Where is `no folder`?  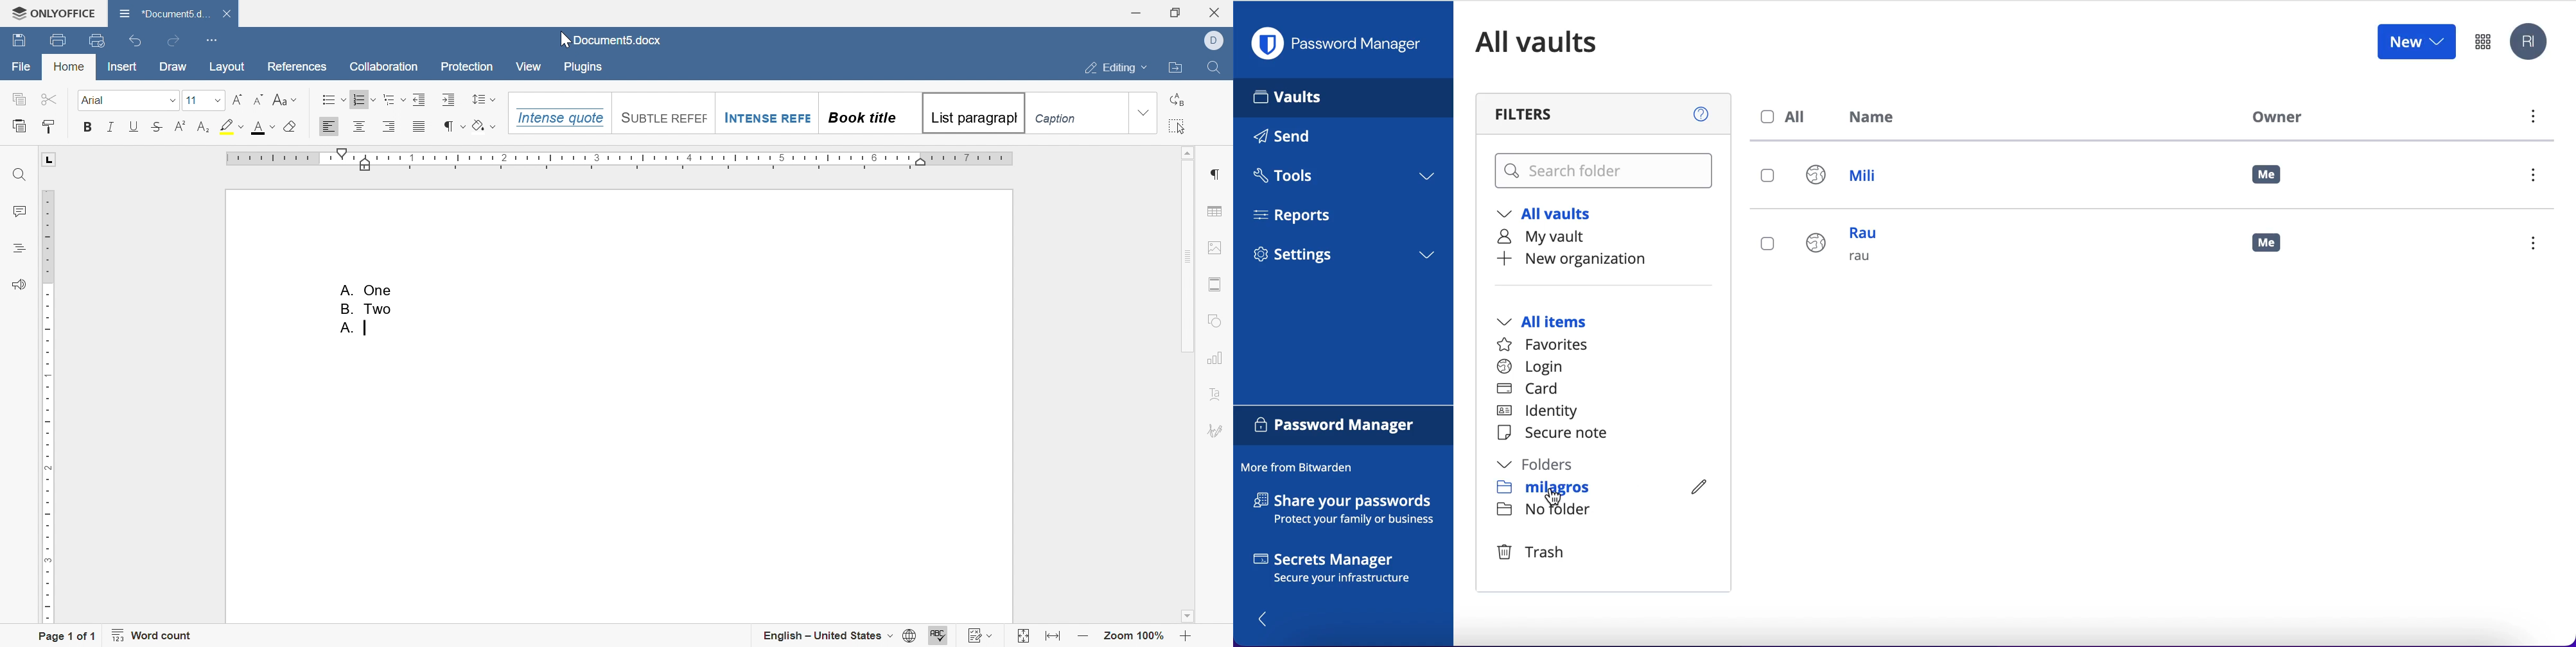
no folder is located at coordinates (1544, 487).